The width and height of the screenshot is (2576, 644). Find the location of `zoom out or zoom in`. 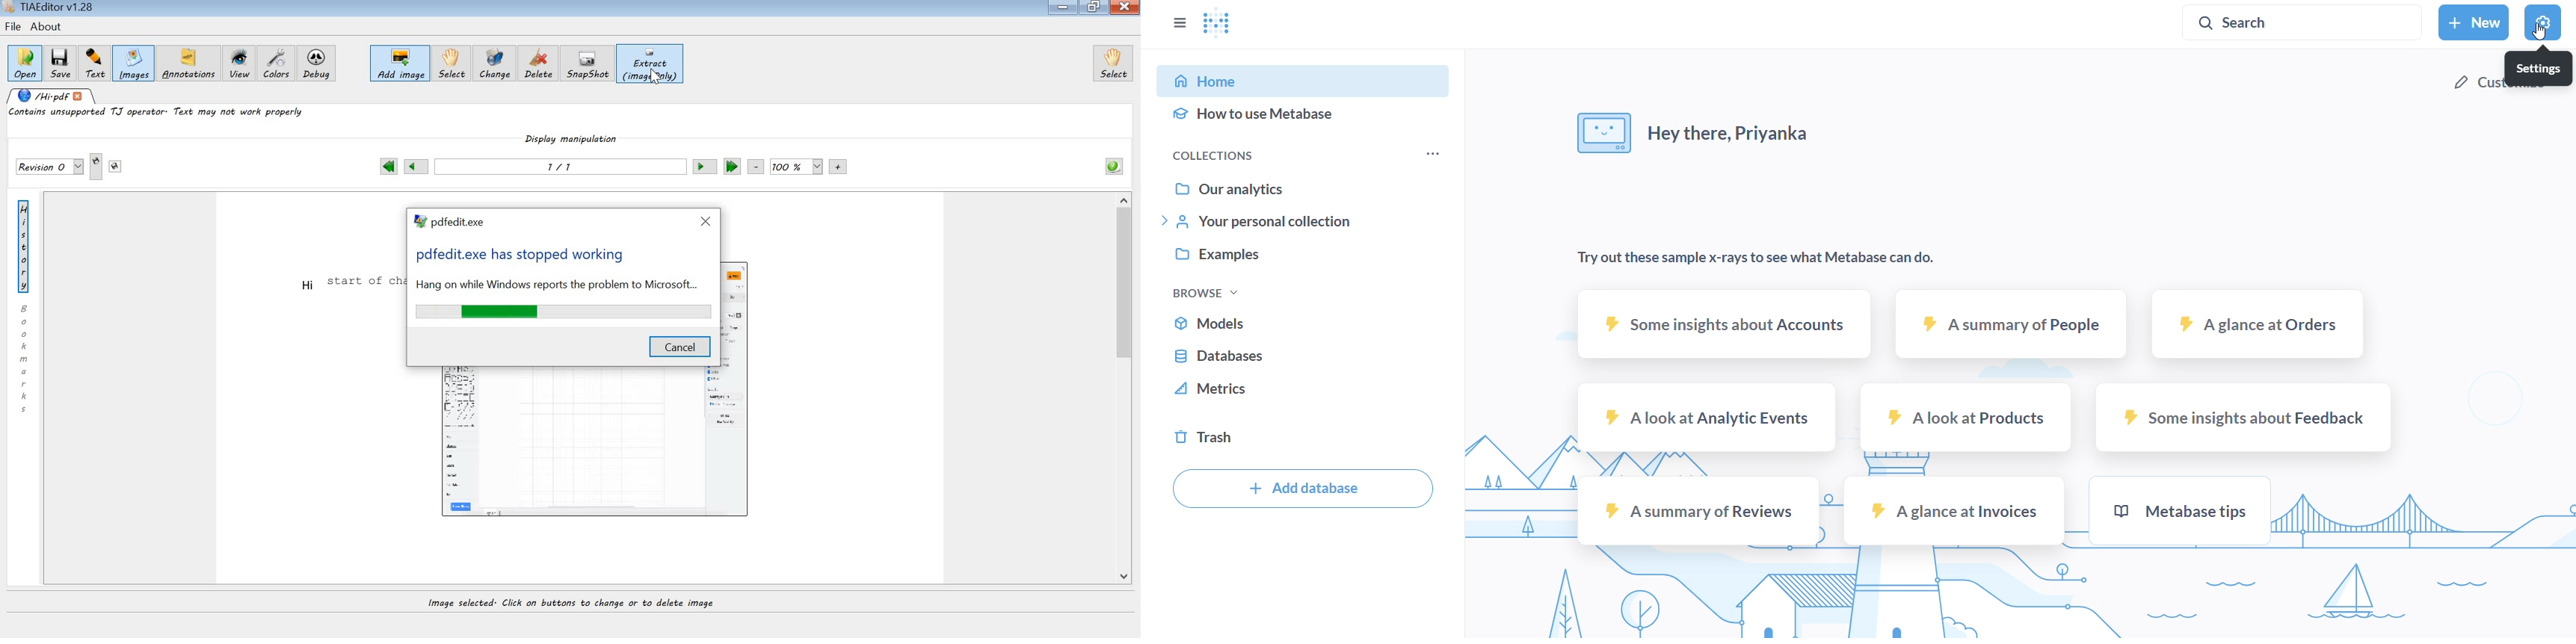

zoom out or zoom in is located at coordinates (798, 167).